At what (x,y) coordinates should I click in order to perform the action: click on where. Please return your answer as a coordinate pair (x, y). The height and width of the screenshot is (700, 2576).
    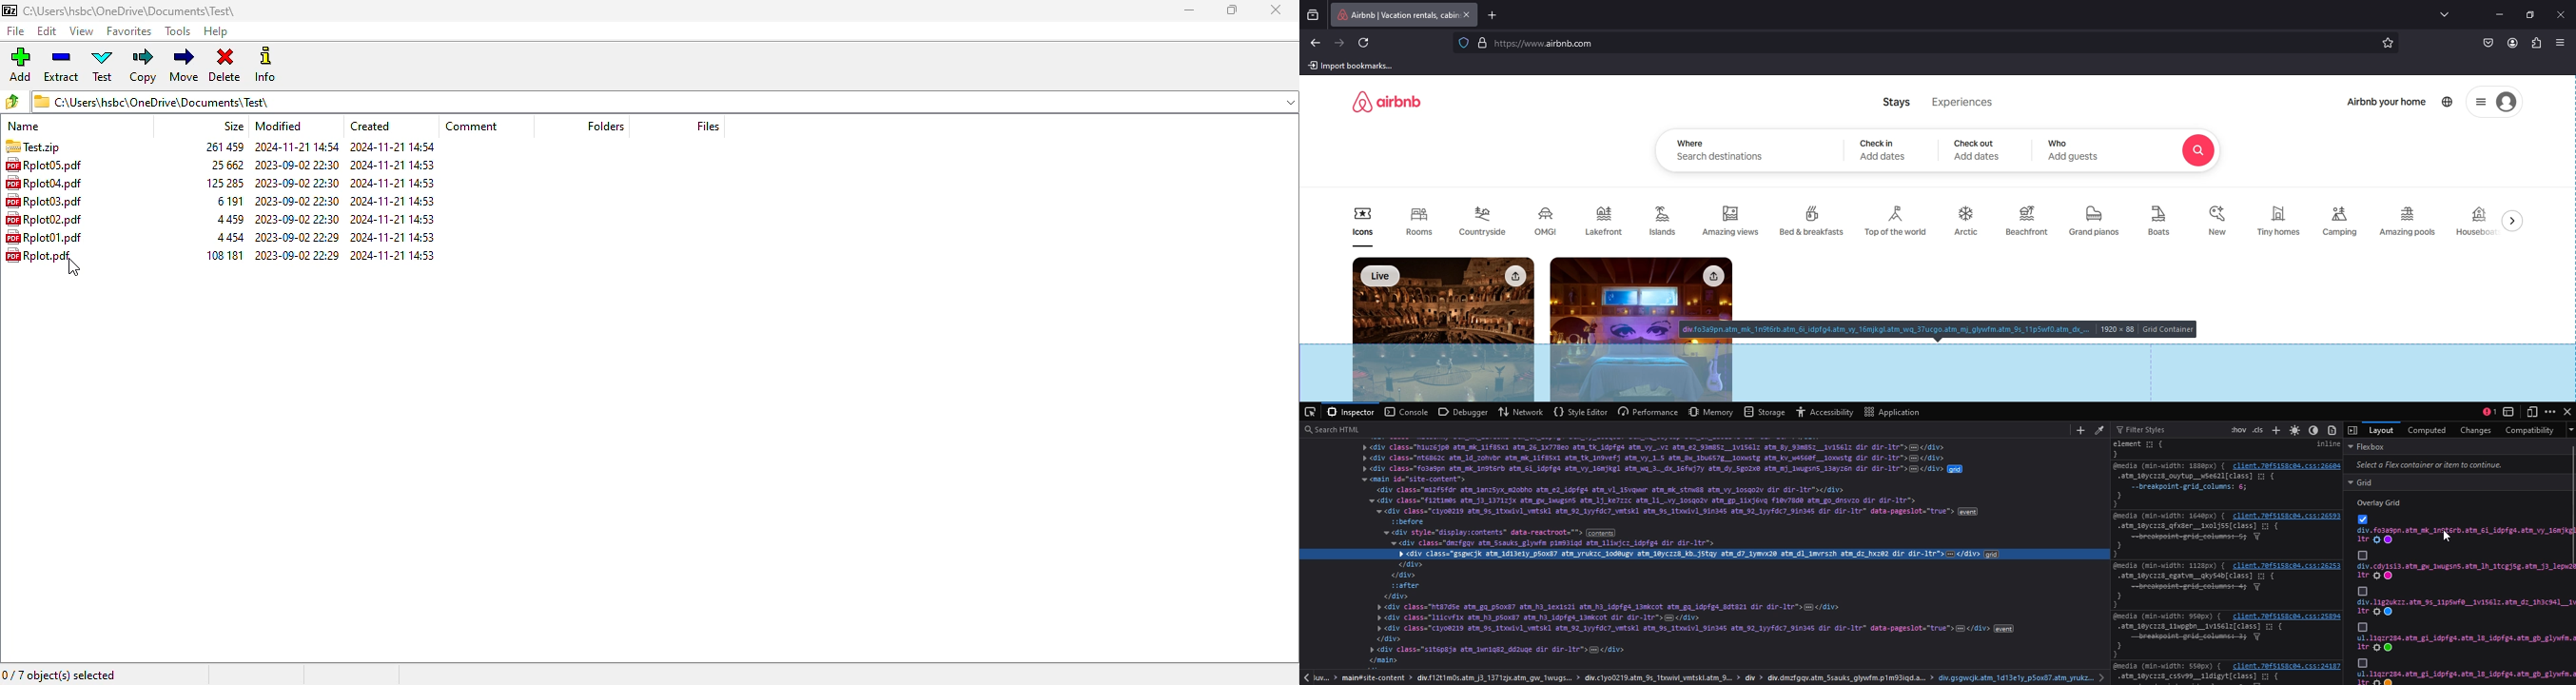
    Looking at the image, I should click on (1690, 143).